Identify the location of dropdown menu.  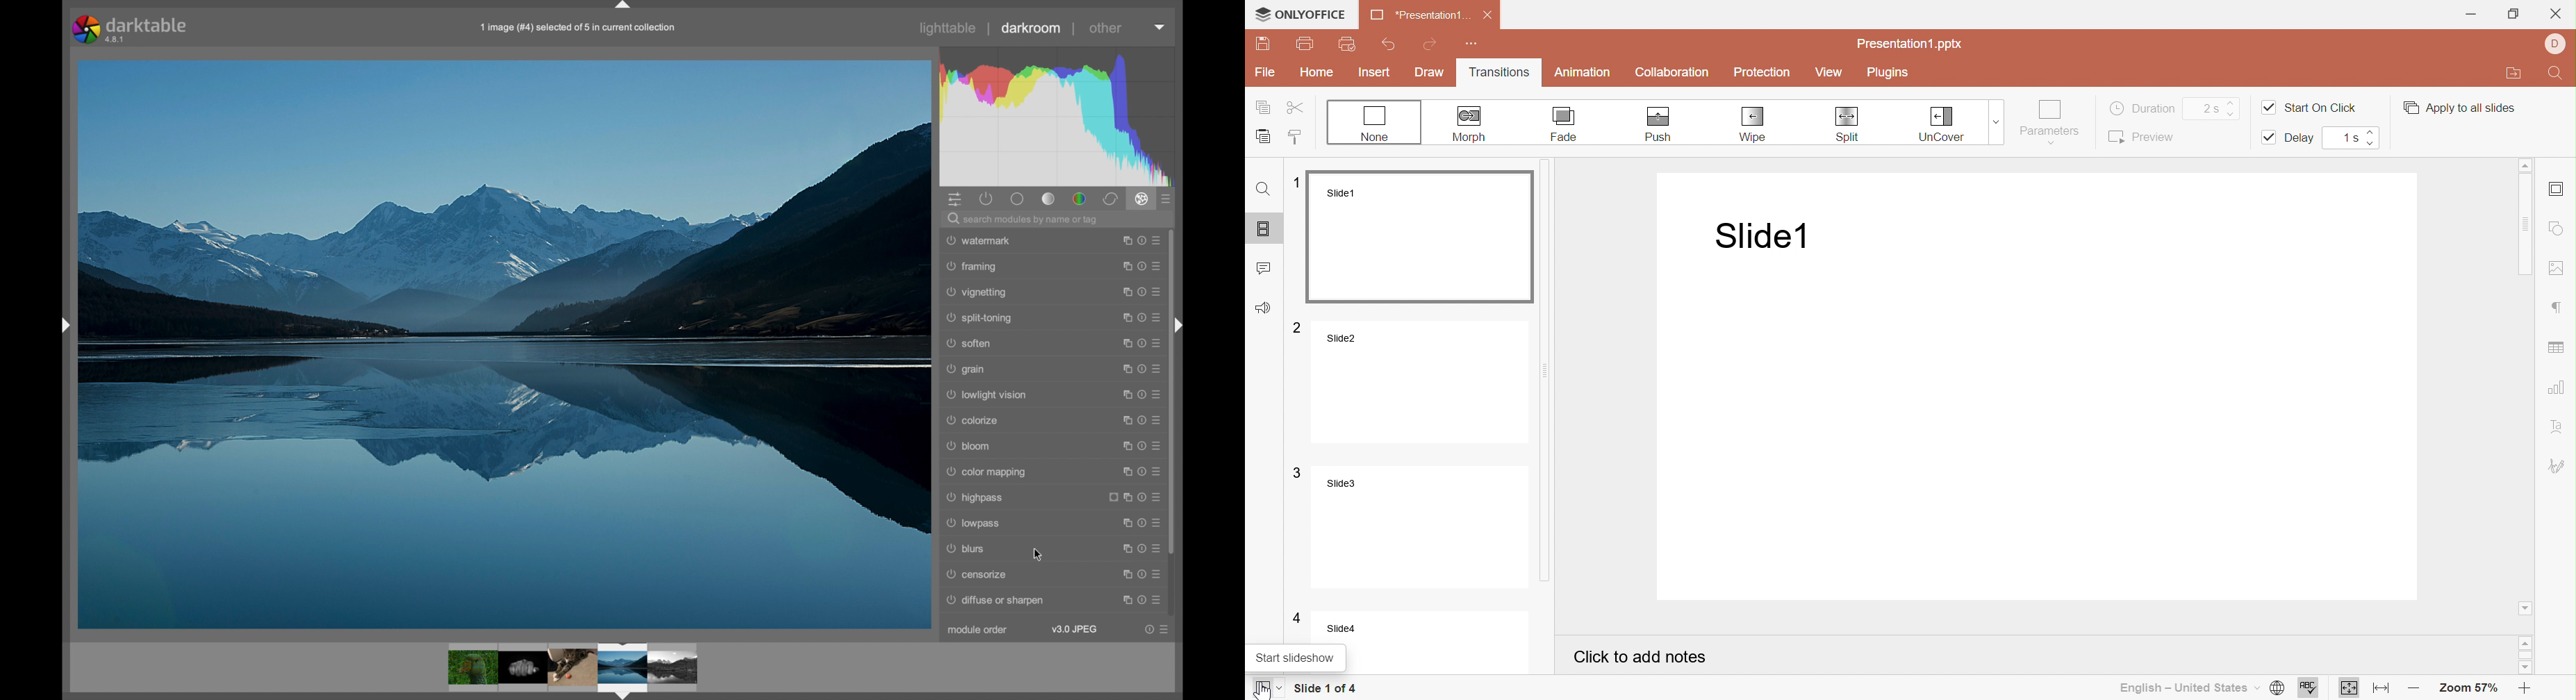
(1161, 28).